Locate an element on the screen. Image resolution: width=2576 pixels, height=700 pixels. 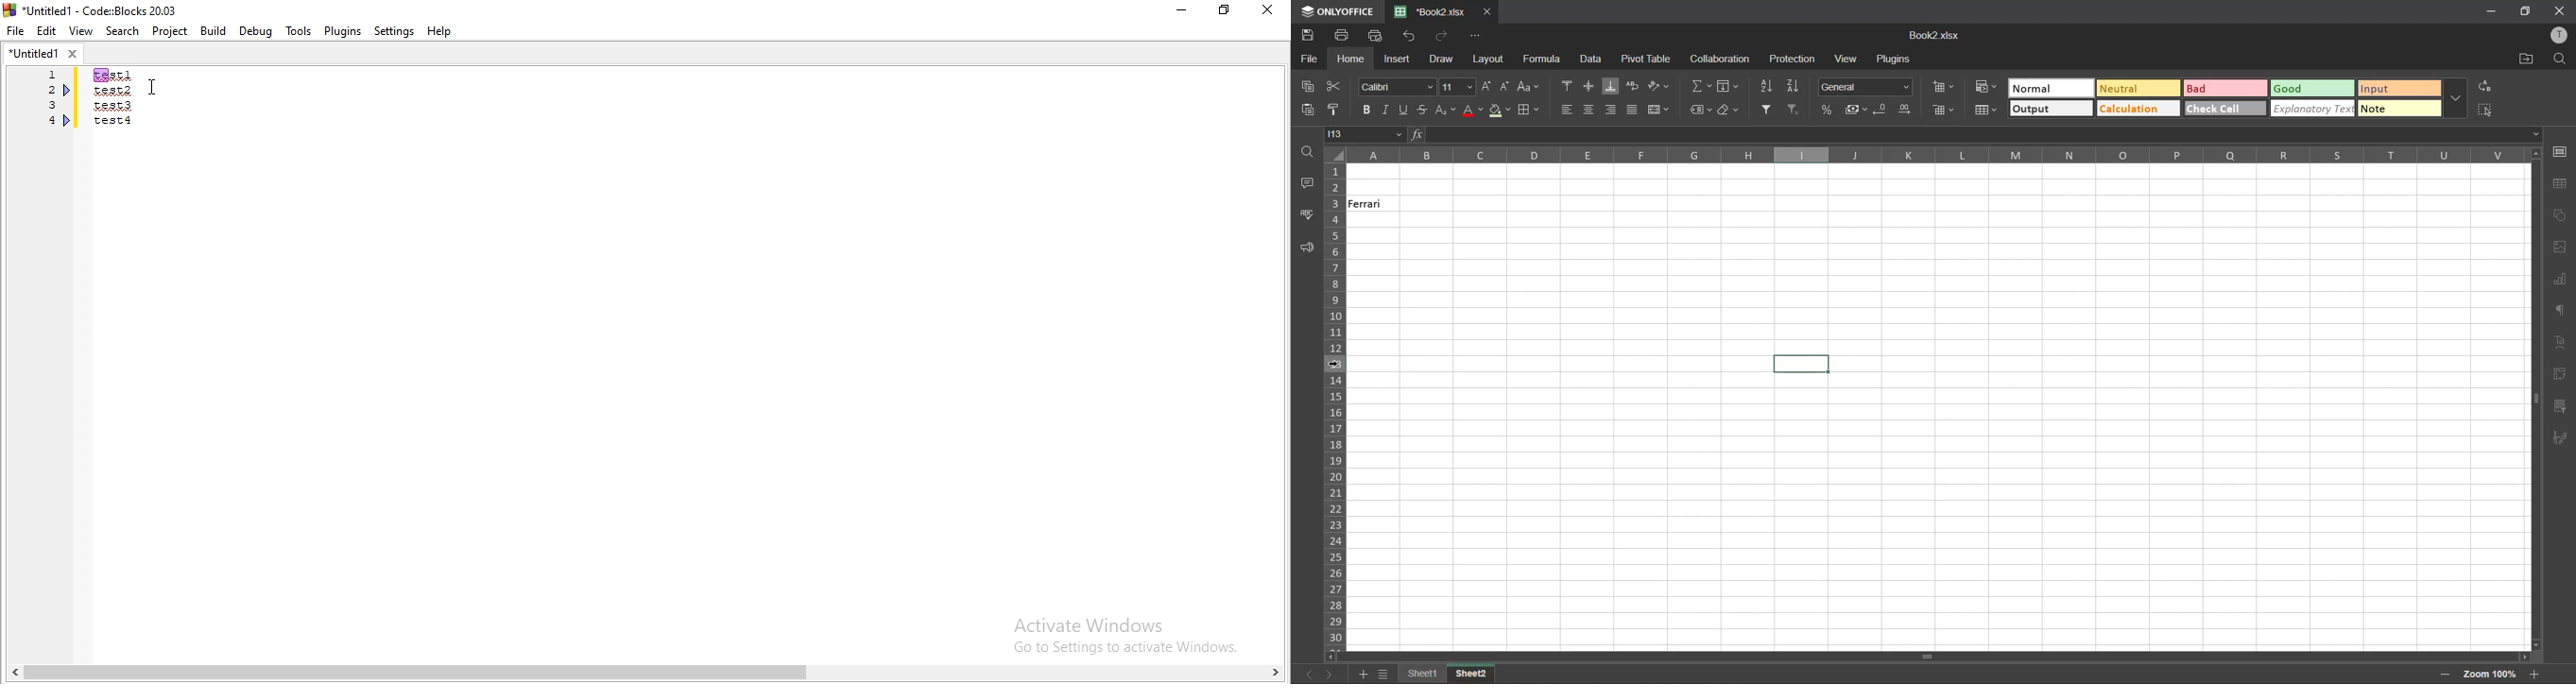
insert cells is located at coordinates (1945, 88).